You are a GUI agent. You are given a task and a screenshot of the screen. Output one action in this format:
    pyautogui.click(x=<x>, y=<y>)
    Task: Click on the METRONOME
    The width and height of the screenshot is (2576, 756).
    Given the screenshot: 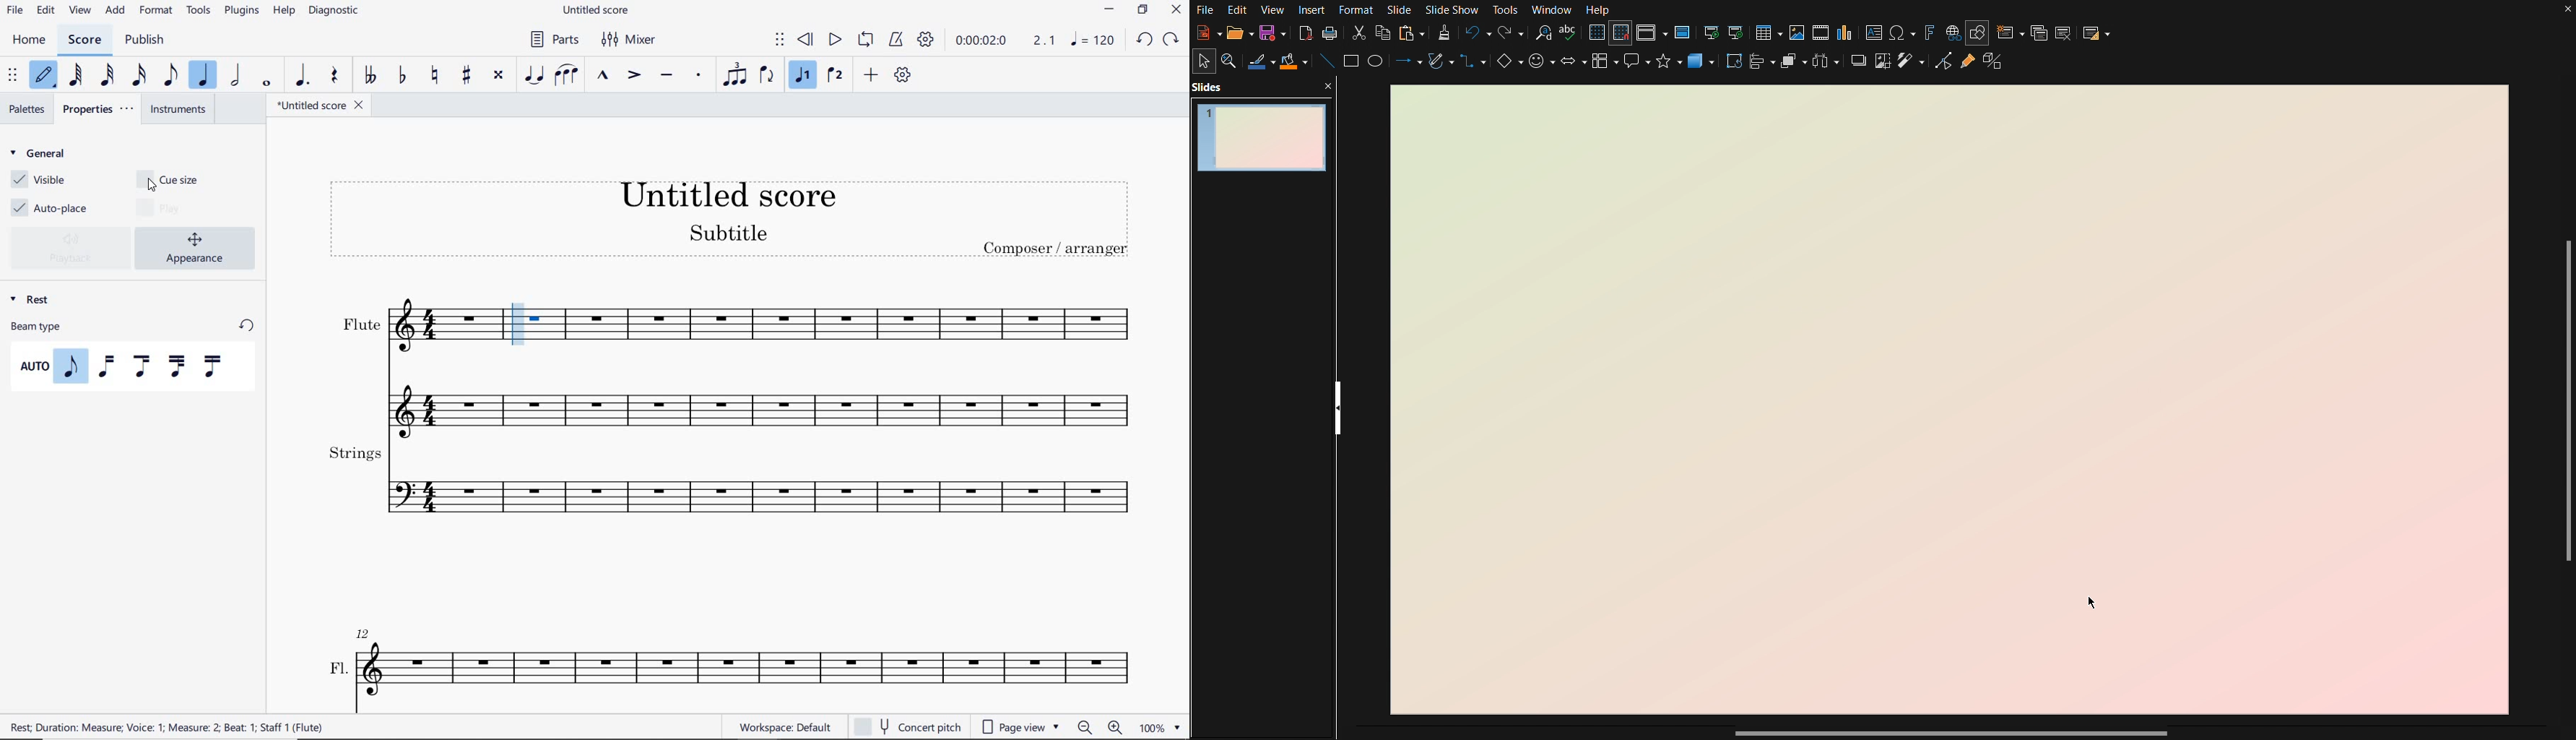 What is the action you would take?
    pyautogui.click(x=899, y=41)
    